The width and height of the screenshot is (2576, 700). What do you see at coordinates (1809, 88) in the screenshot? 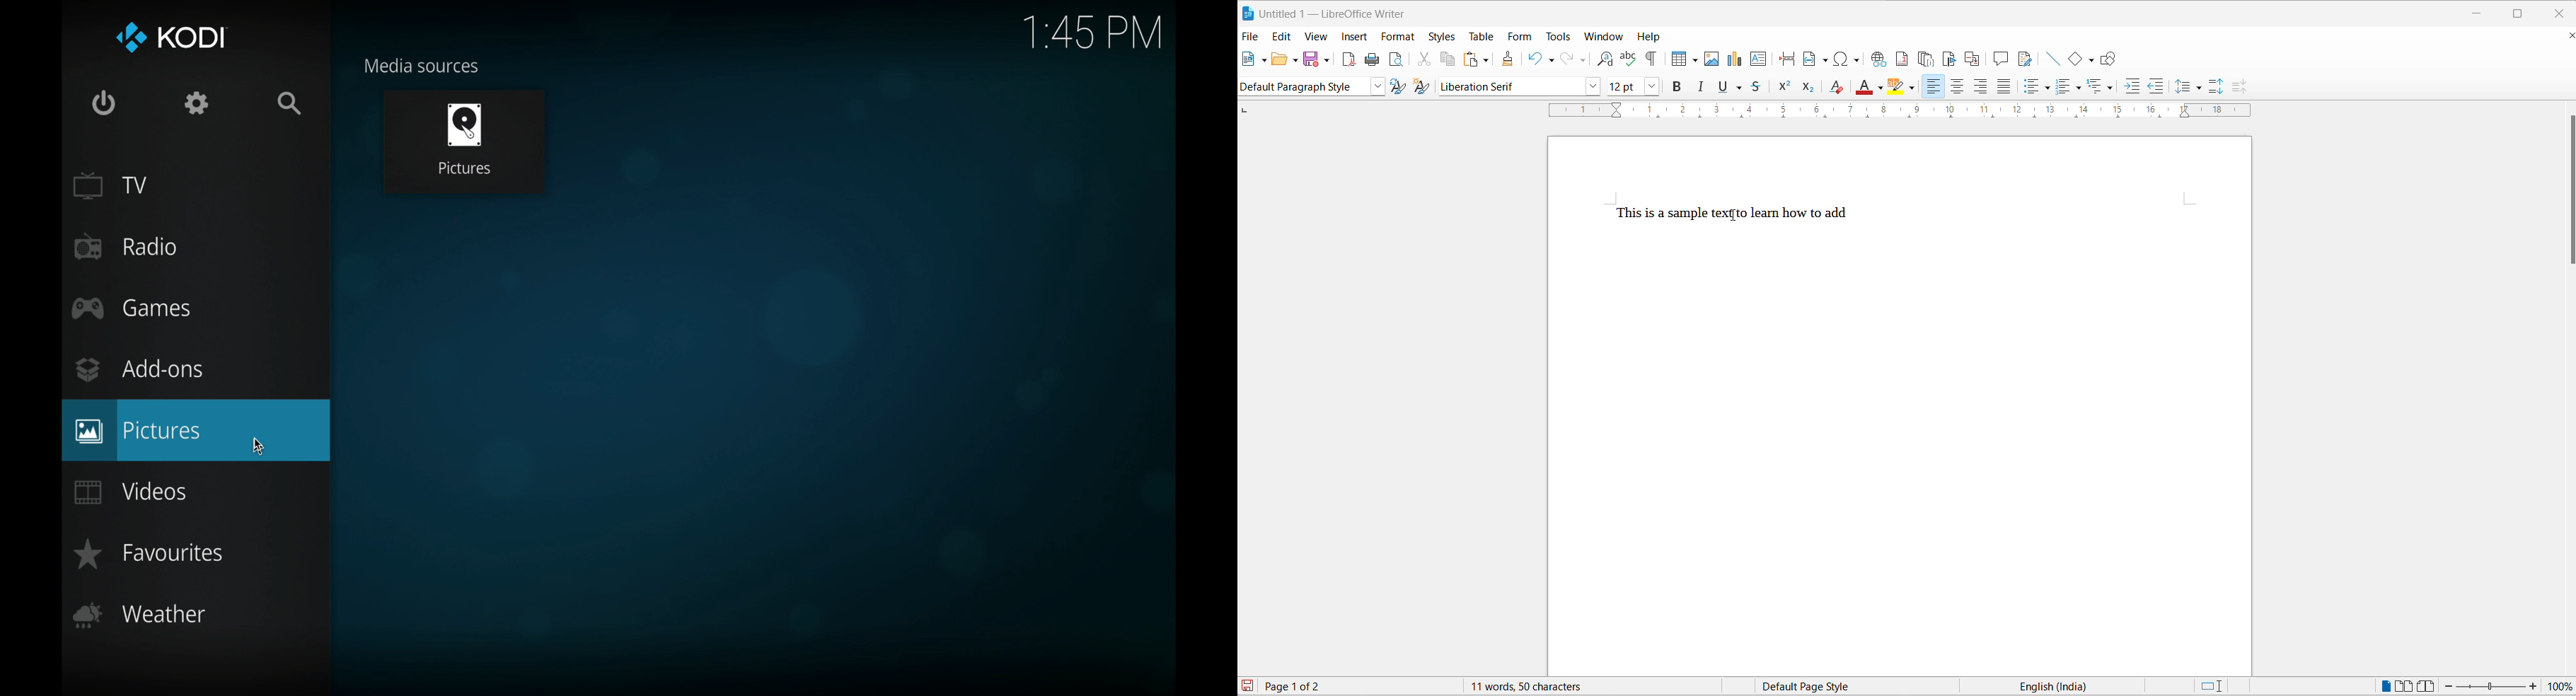
I see `subscript` at bounding box center [1809, 88].